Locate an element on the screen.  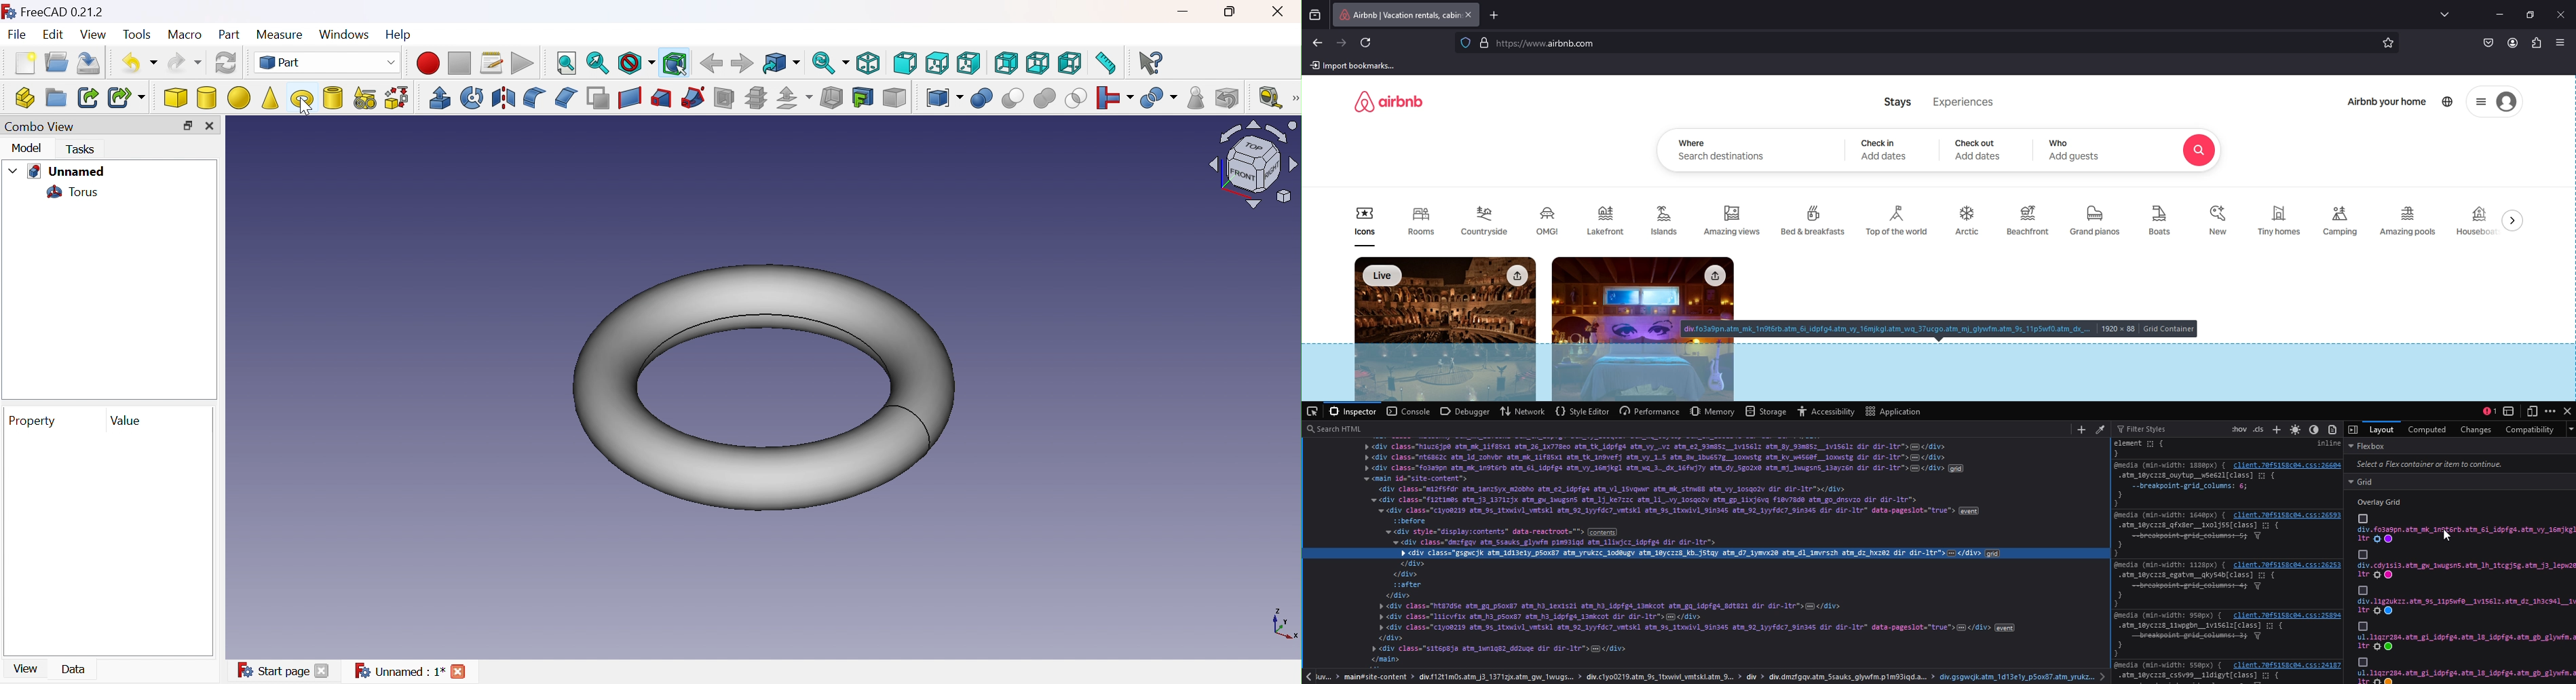
back is located at coordinates (1318, 43).